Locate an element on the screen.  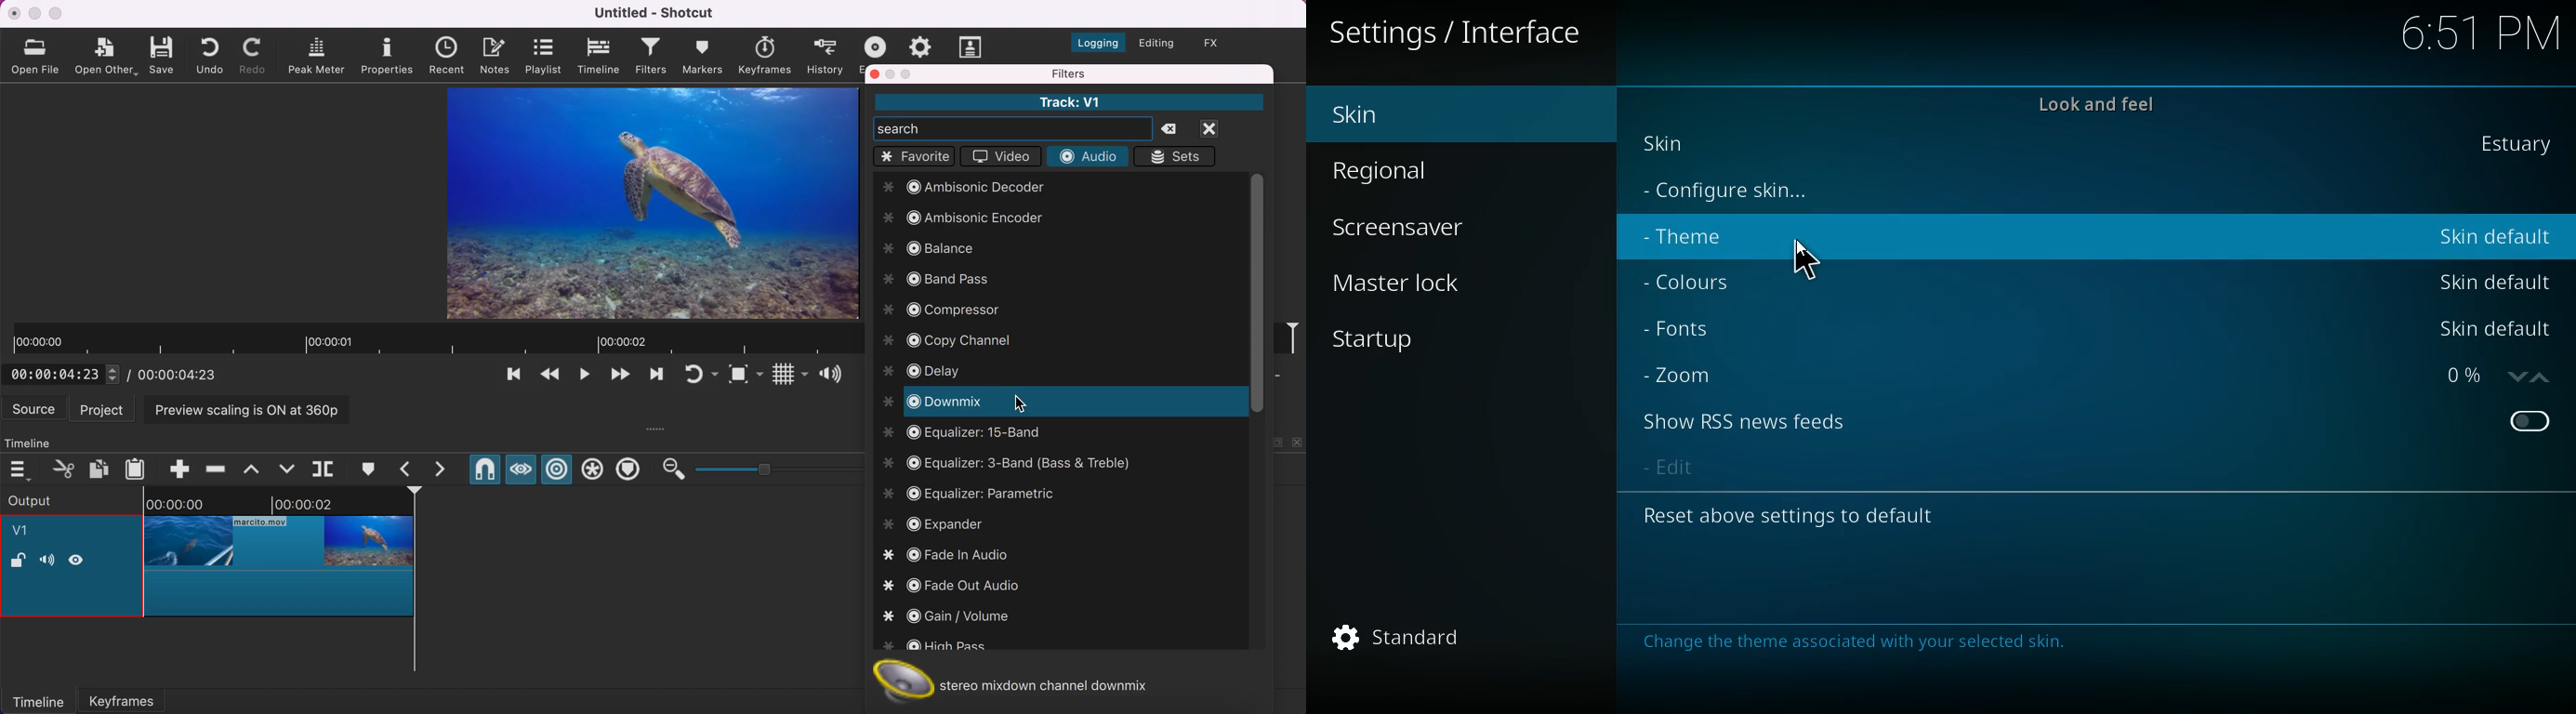
overwrite is located at coordinates (287, 468).